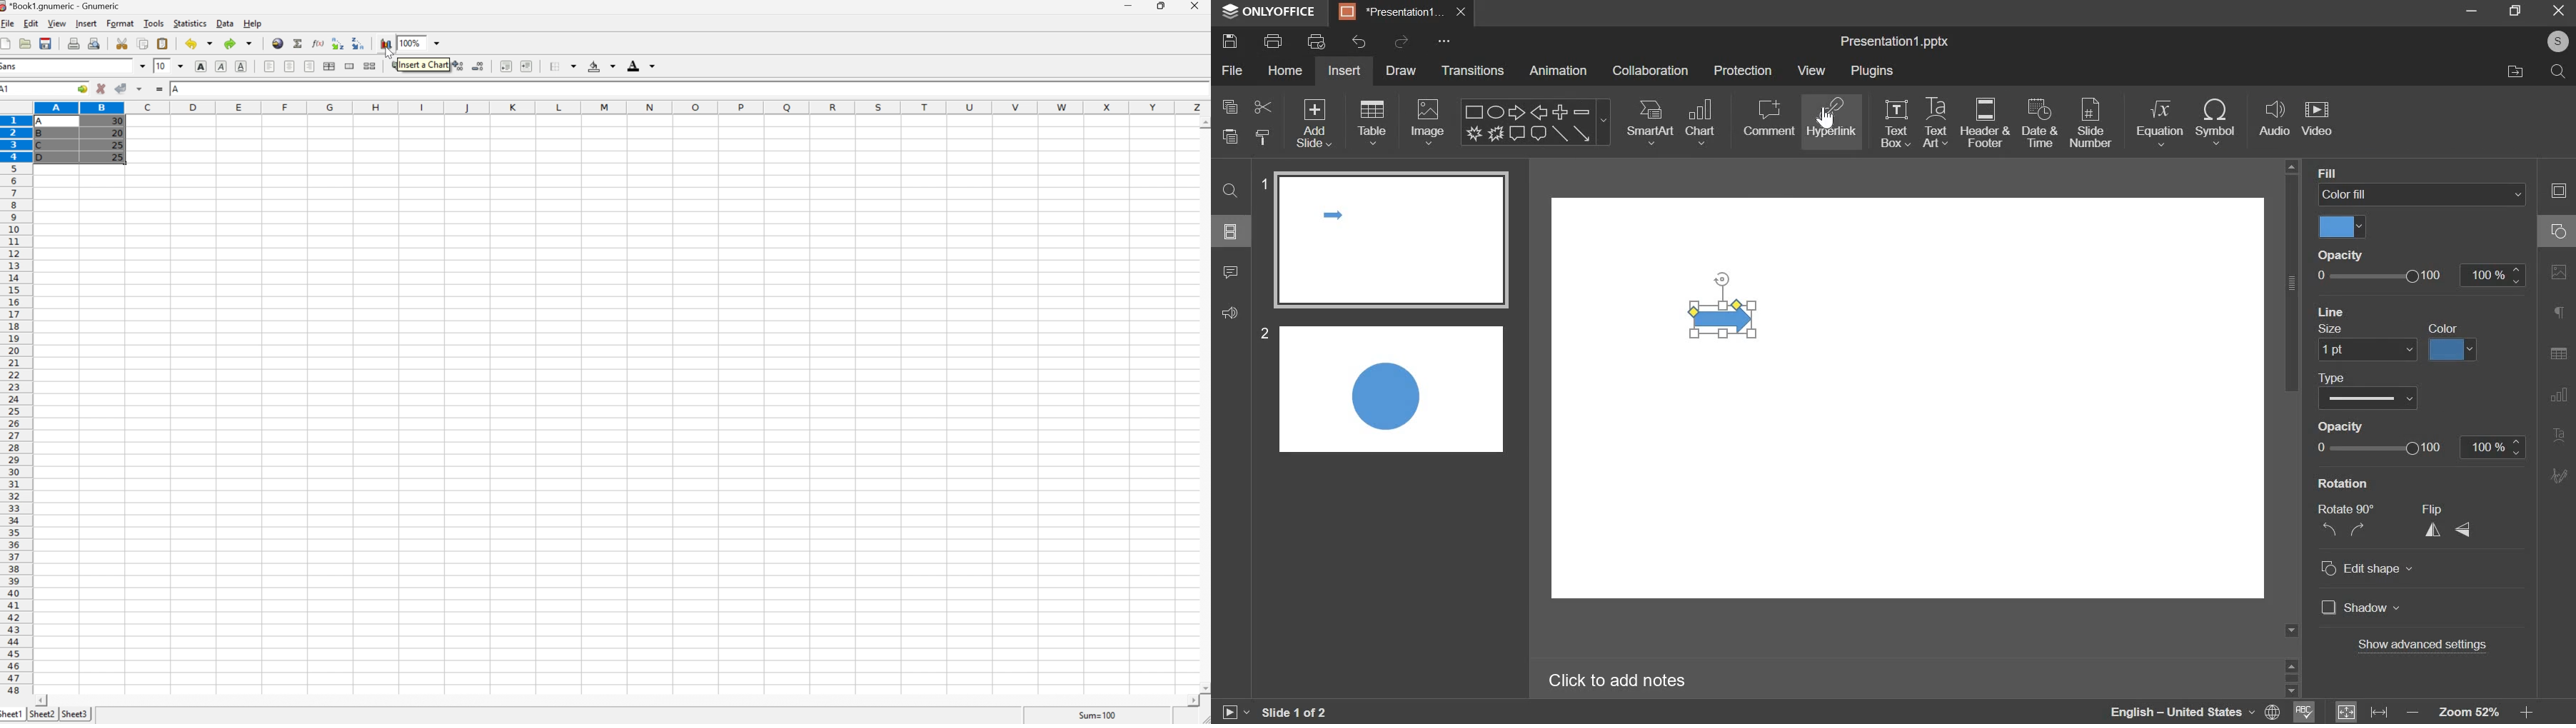 The height and width of the screenshot is (728, 2576). Describe the element at coordinates (2347, 254) in the screenshot. I see `opacity` at that location.